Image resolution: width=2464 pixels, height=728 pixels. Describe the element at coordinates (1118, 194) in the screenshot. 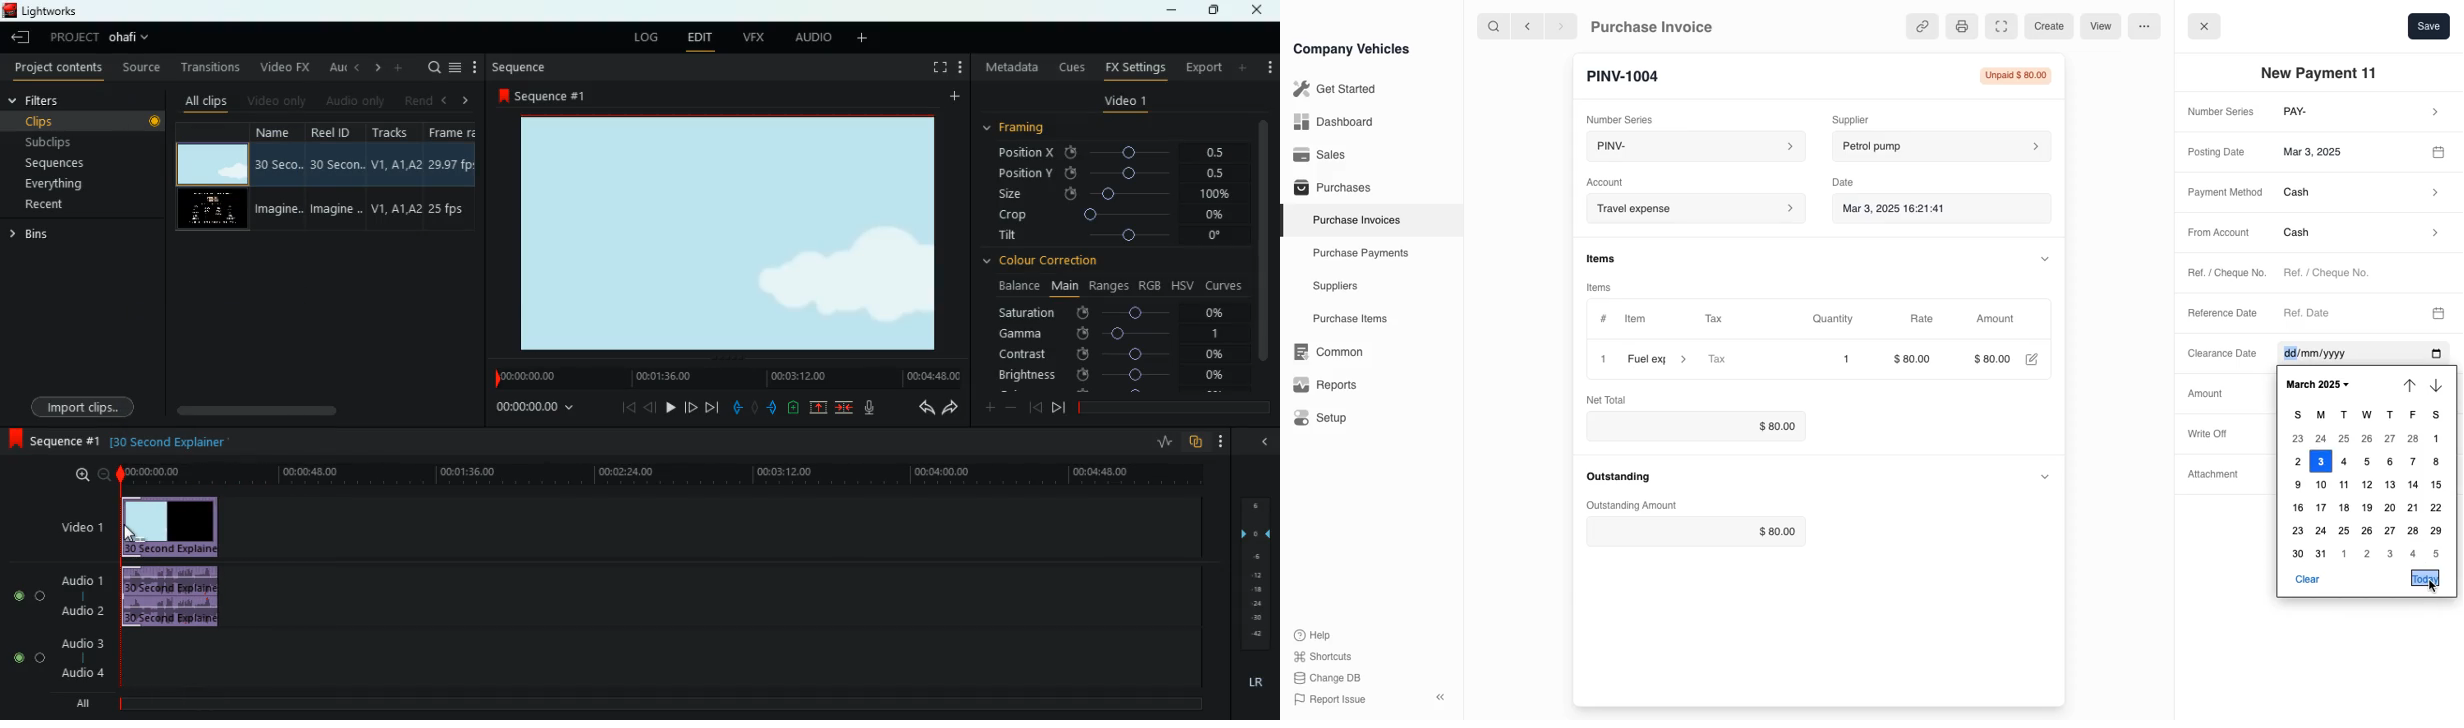

I see `size` at that location.